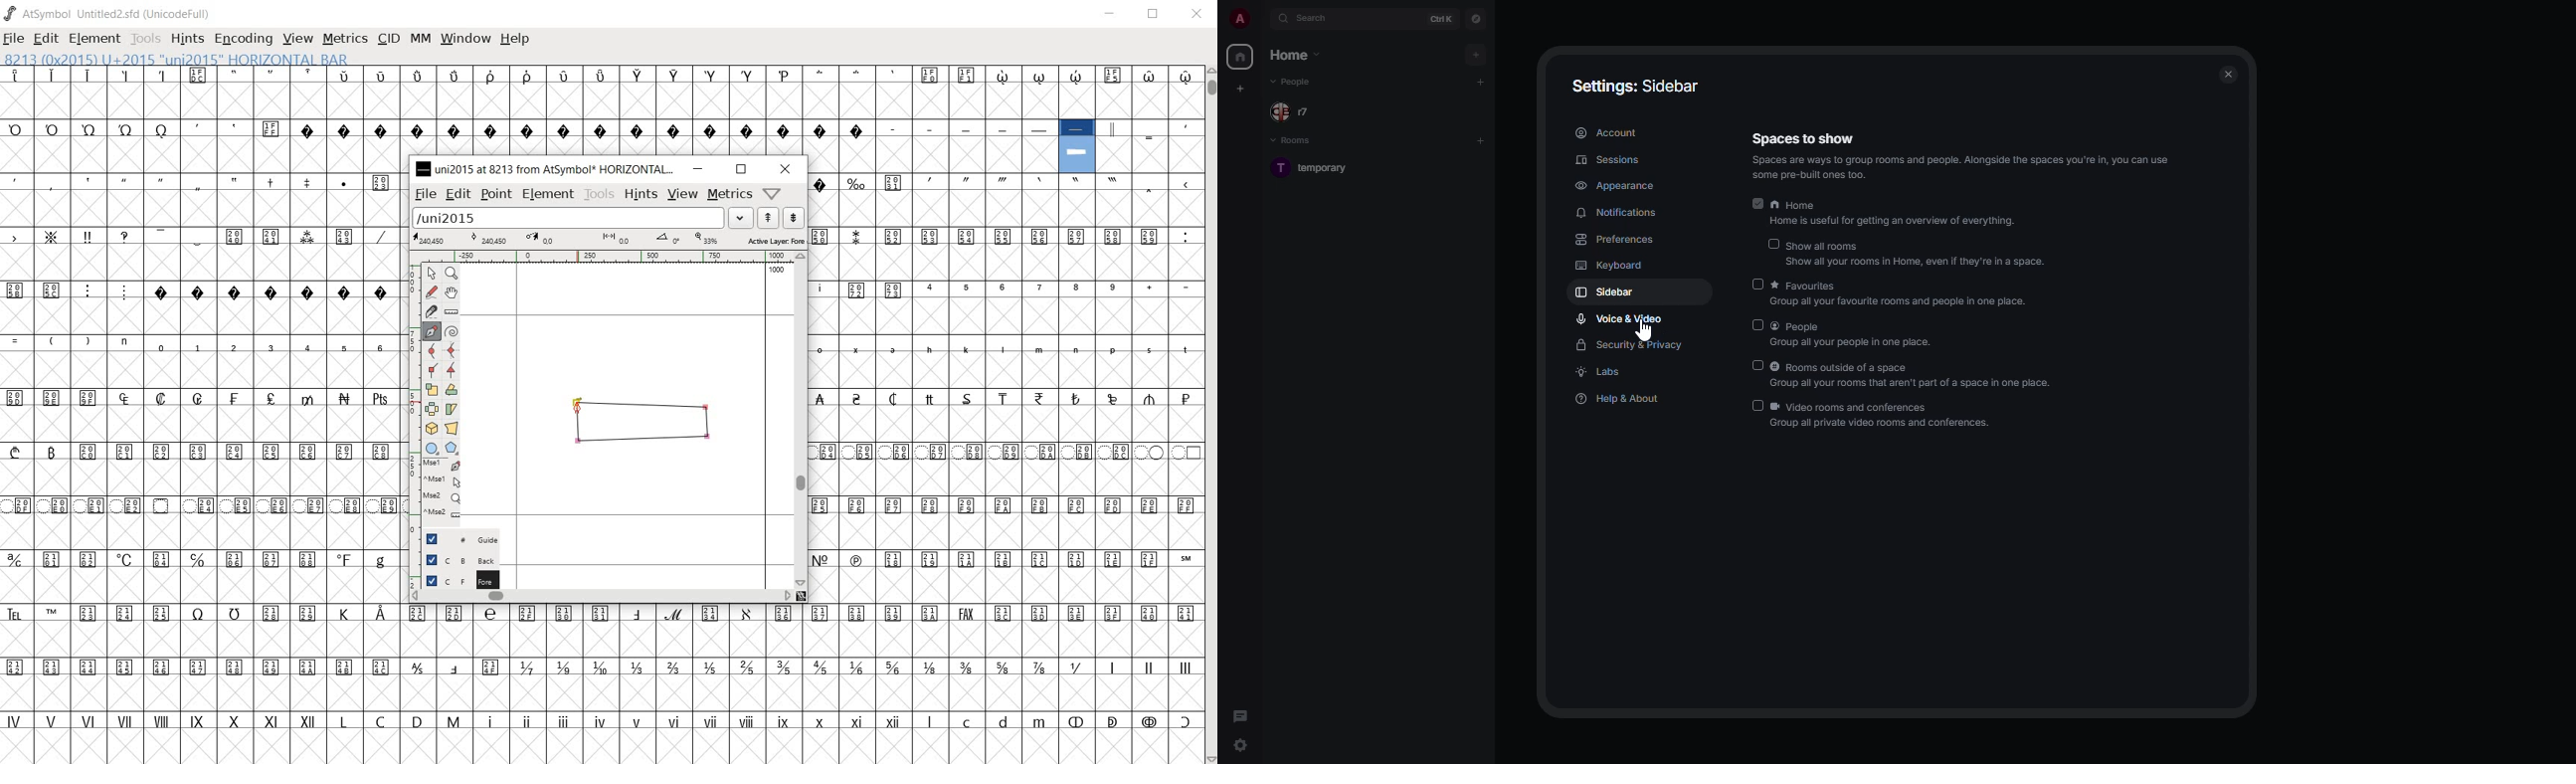 The image size is (2576, 784). Describe the element at coordinates (1913, 376) in the screenshot. I see `rooms outside of a space` at that location.